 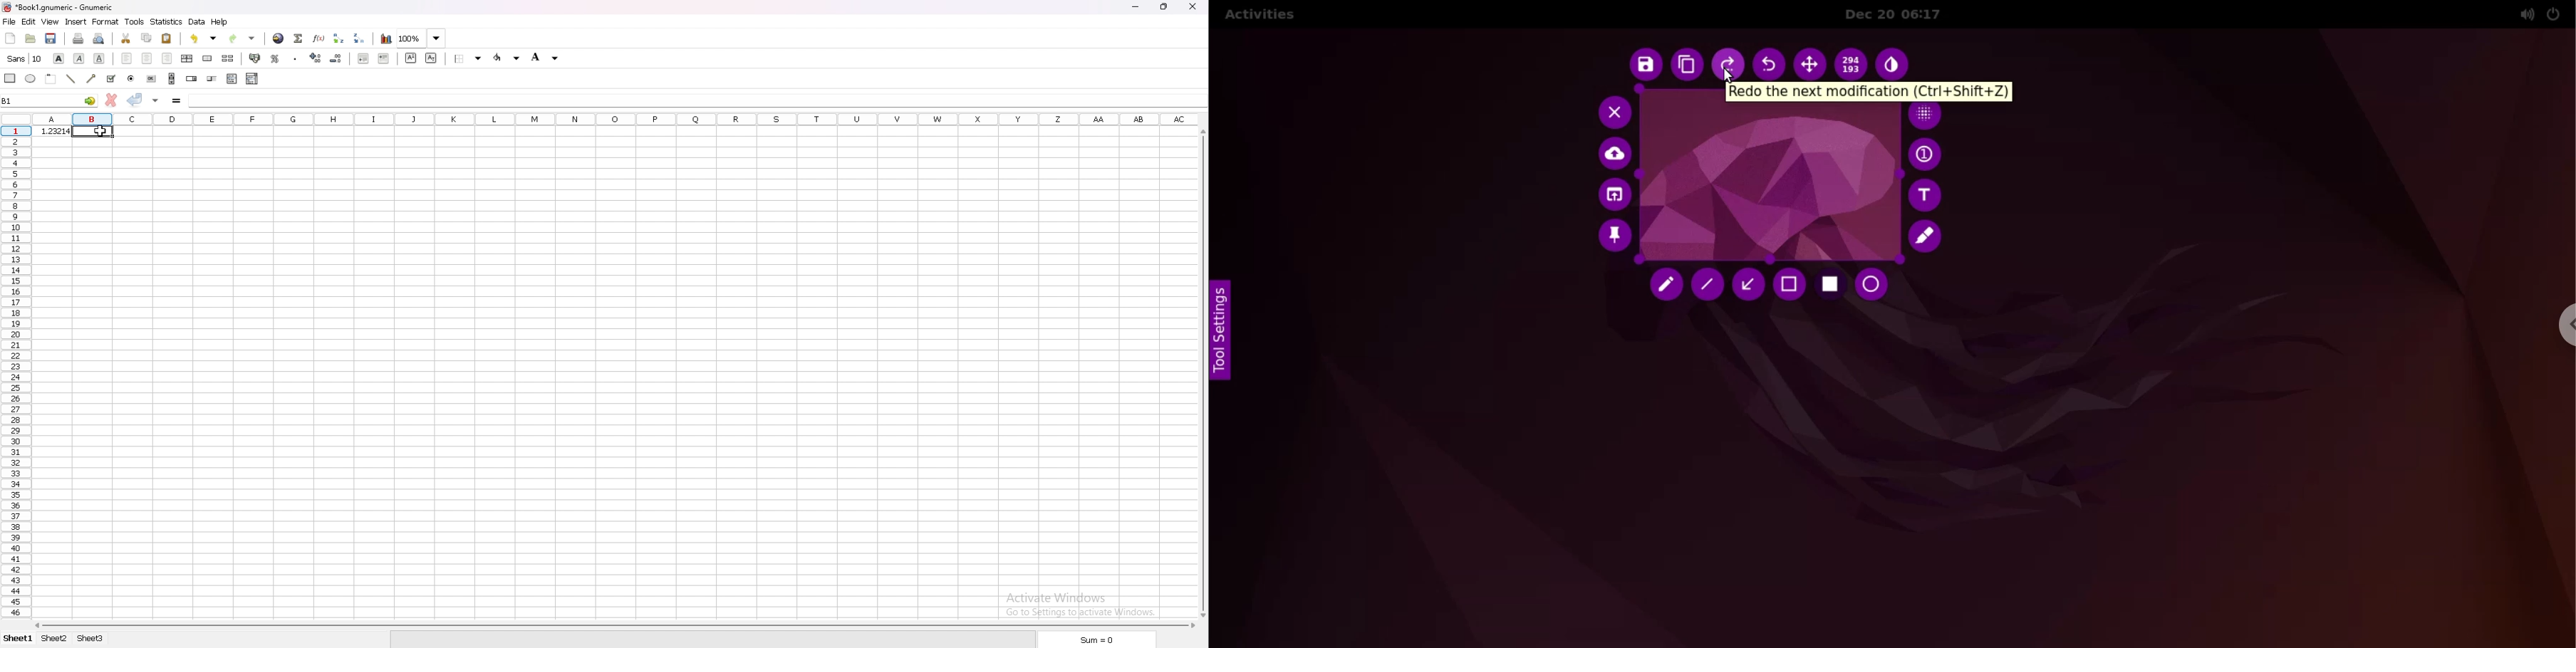 What do you see at coordinates (99, 39) in the screenshot?
I see `print preview` at bounding box center [99, 39].